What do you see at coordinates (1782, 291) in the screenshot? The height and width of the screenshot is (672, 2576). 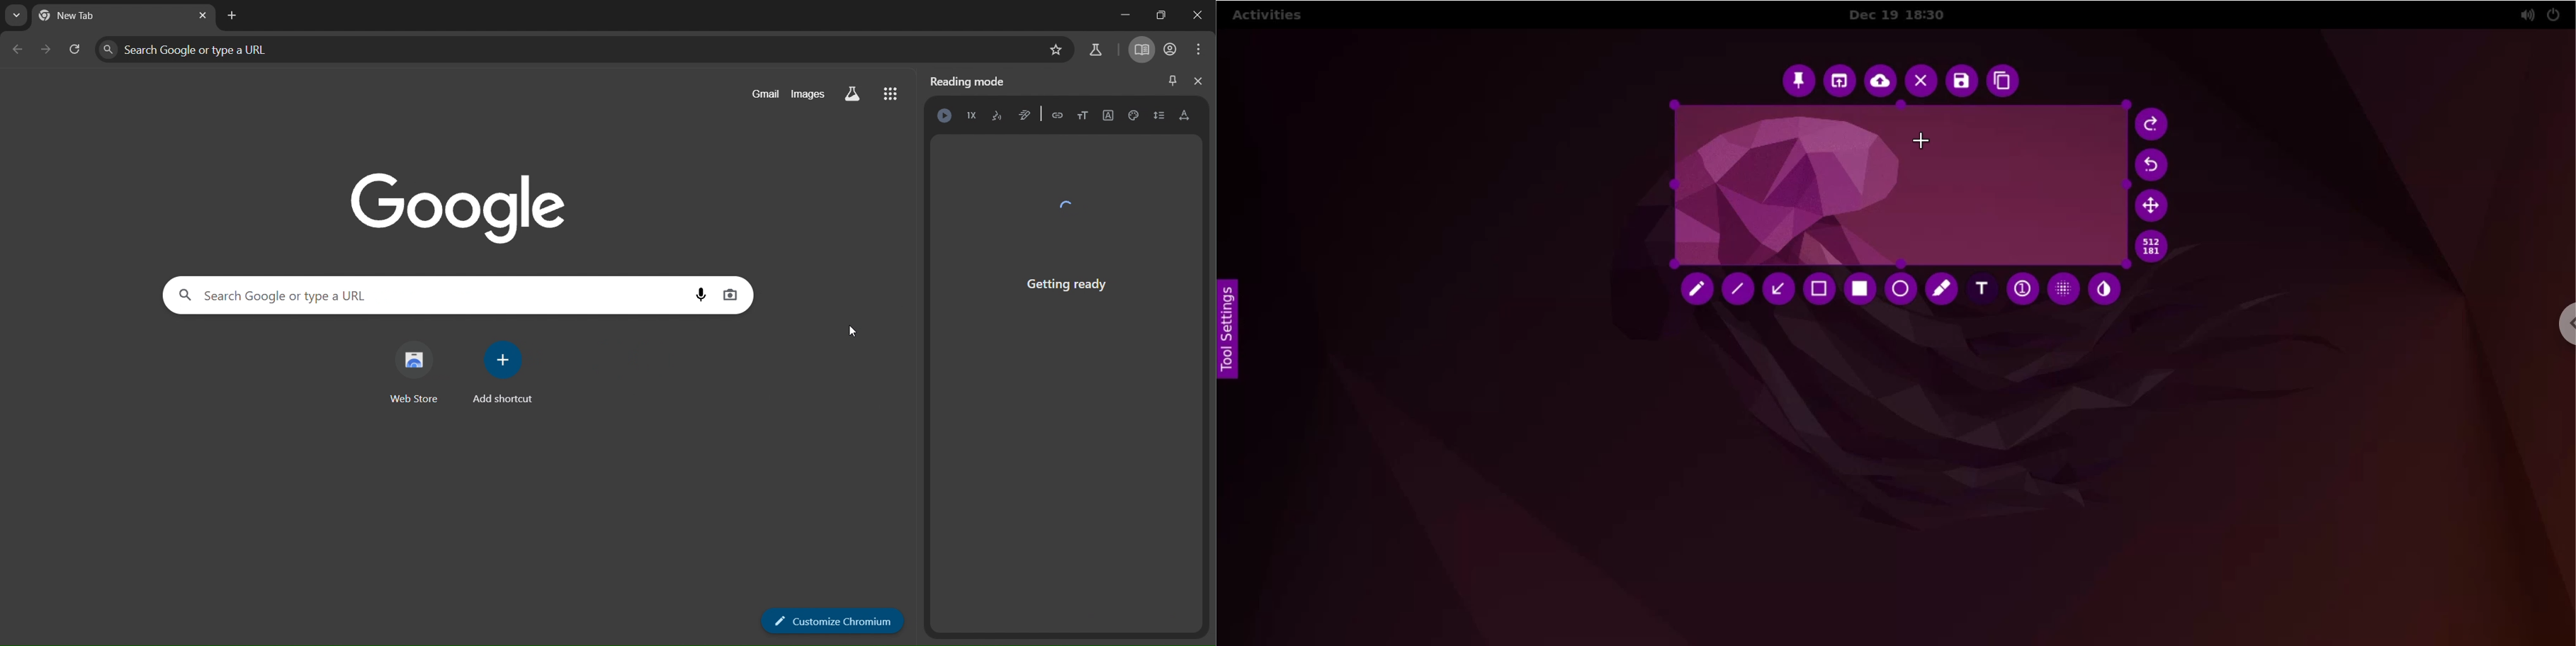 I see `arrow tool` at bounding box center [1782, 291].